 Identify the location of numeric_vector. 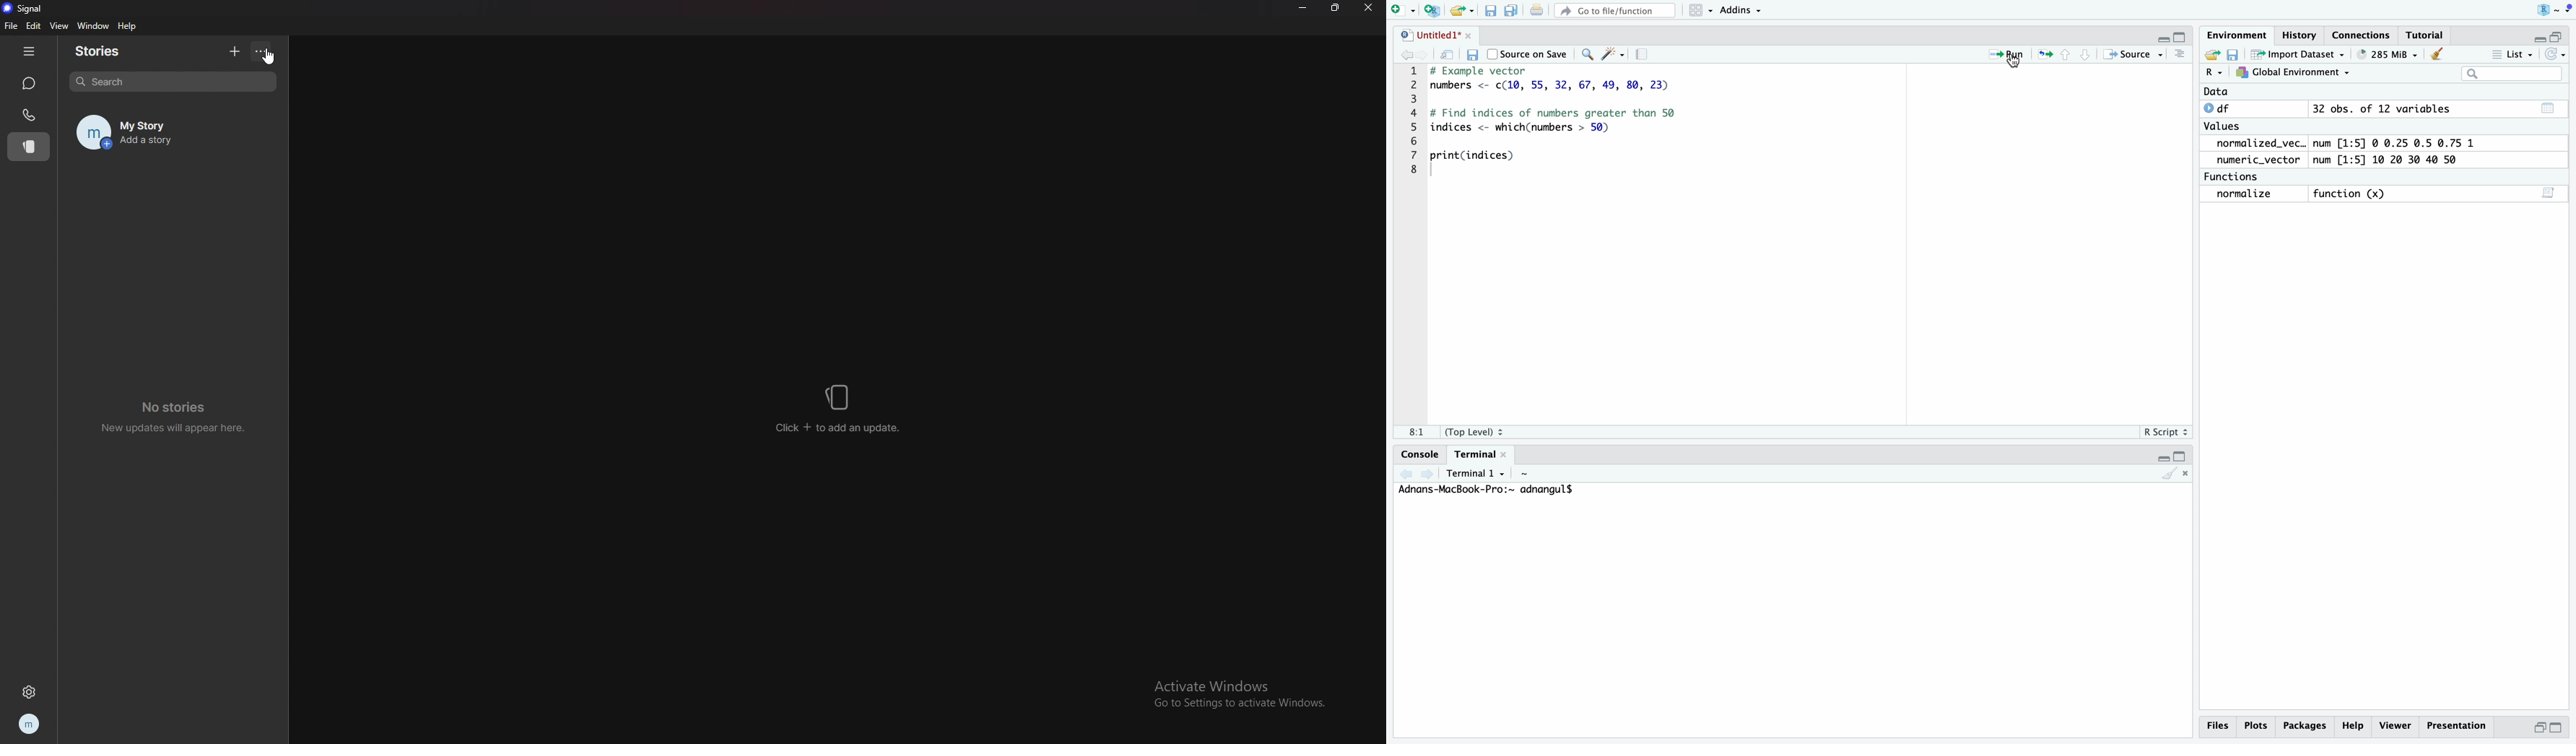
(2262, 160).